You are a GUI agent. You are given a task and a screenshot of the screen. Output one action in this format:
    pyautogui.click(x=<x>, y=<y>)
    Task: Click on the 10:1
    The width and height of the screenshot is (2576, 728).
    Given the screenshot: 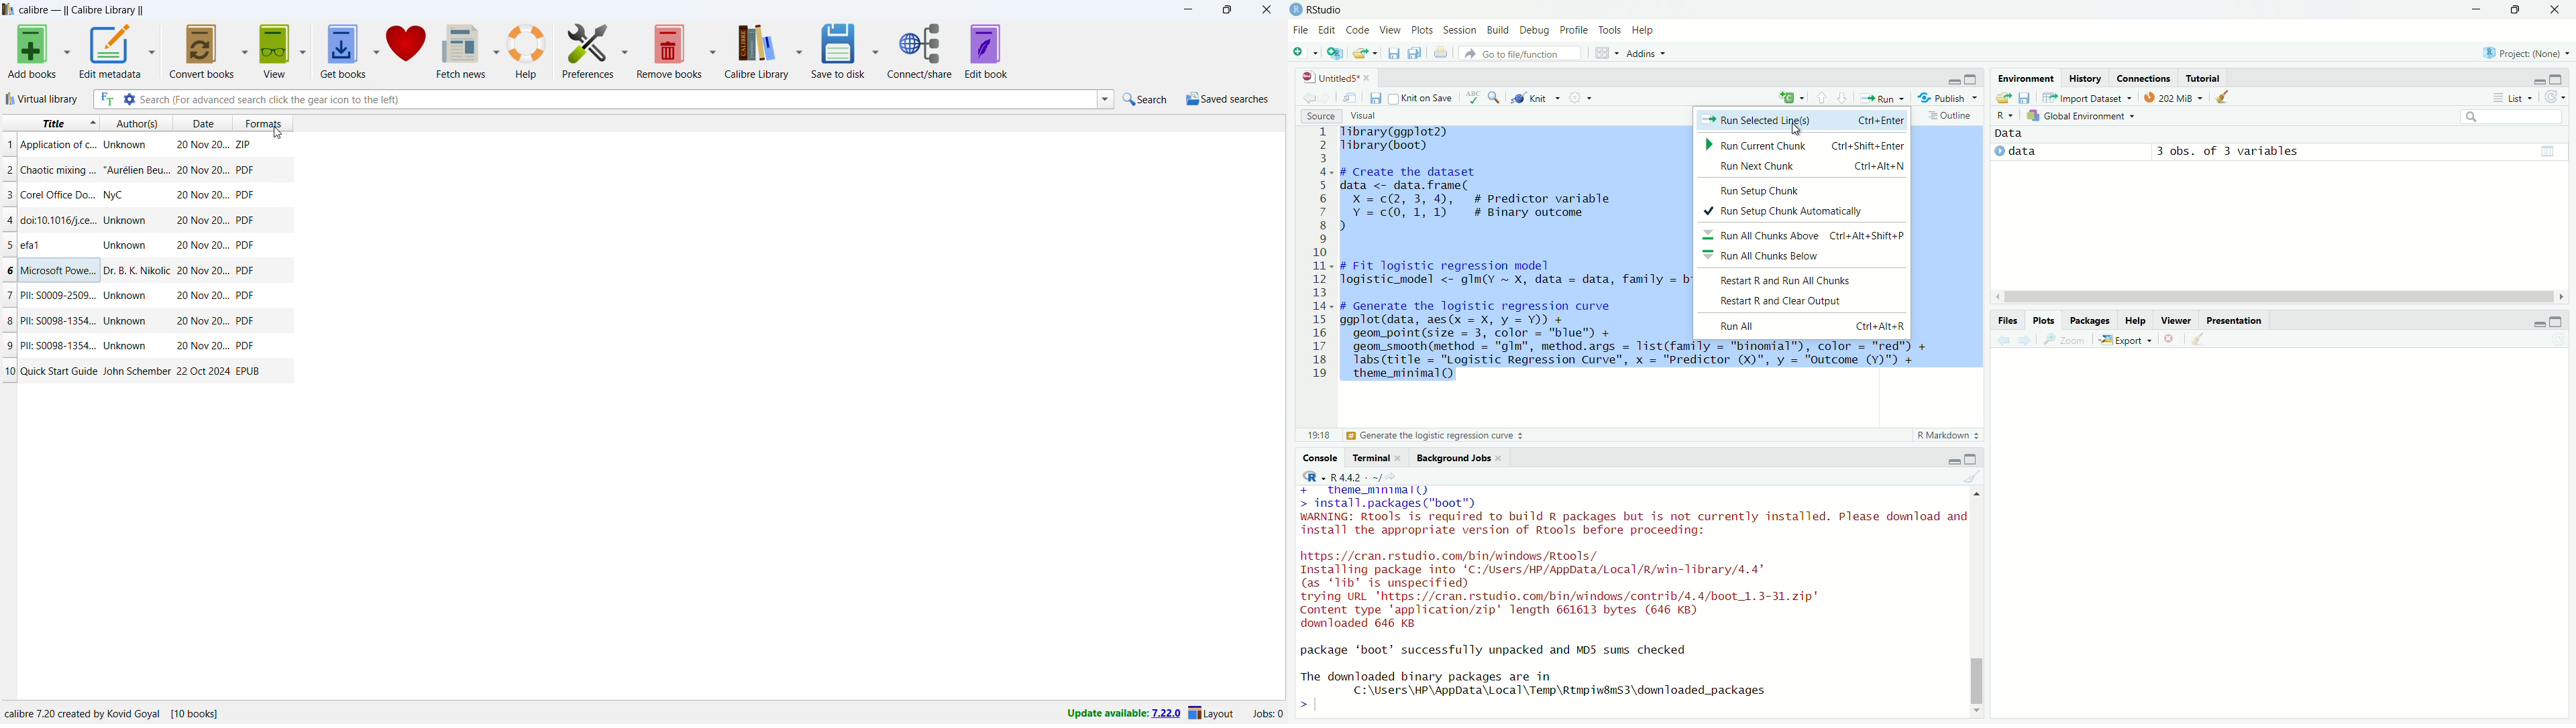 What is the action you would take?
    pyautogui.click(x=1318, y=435)
    